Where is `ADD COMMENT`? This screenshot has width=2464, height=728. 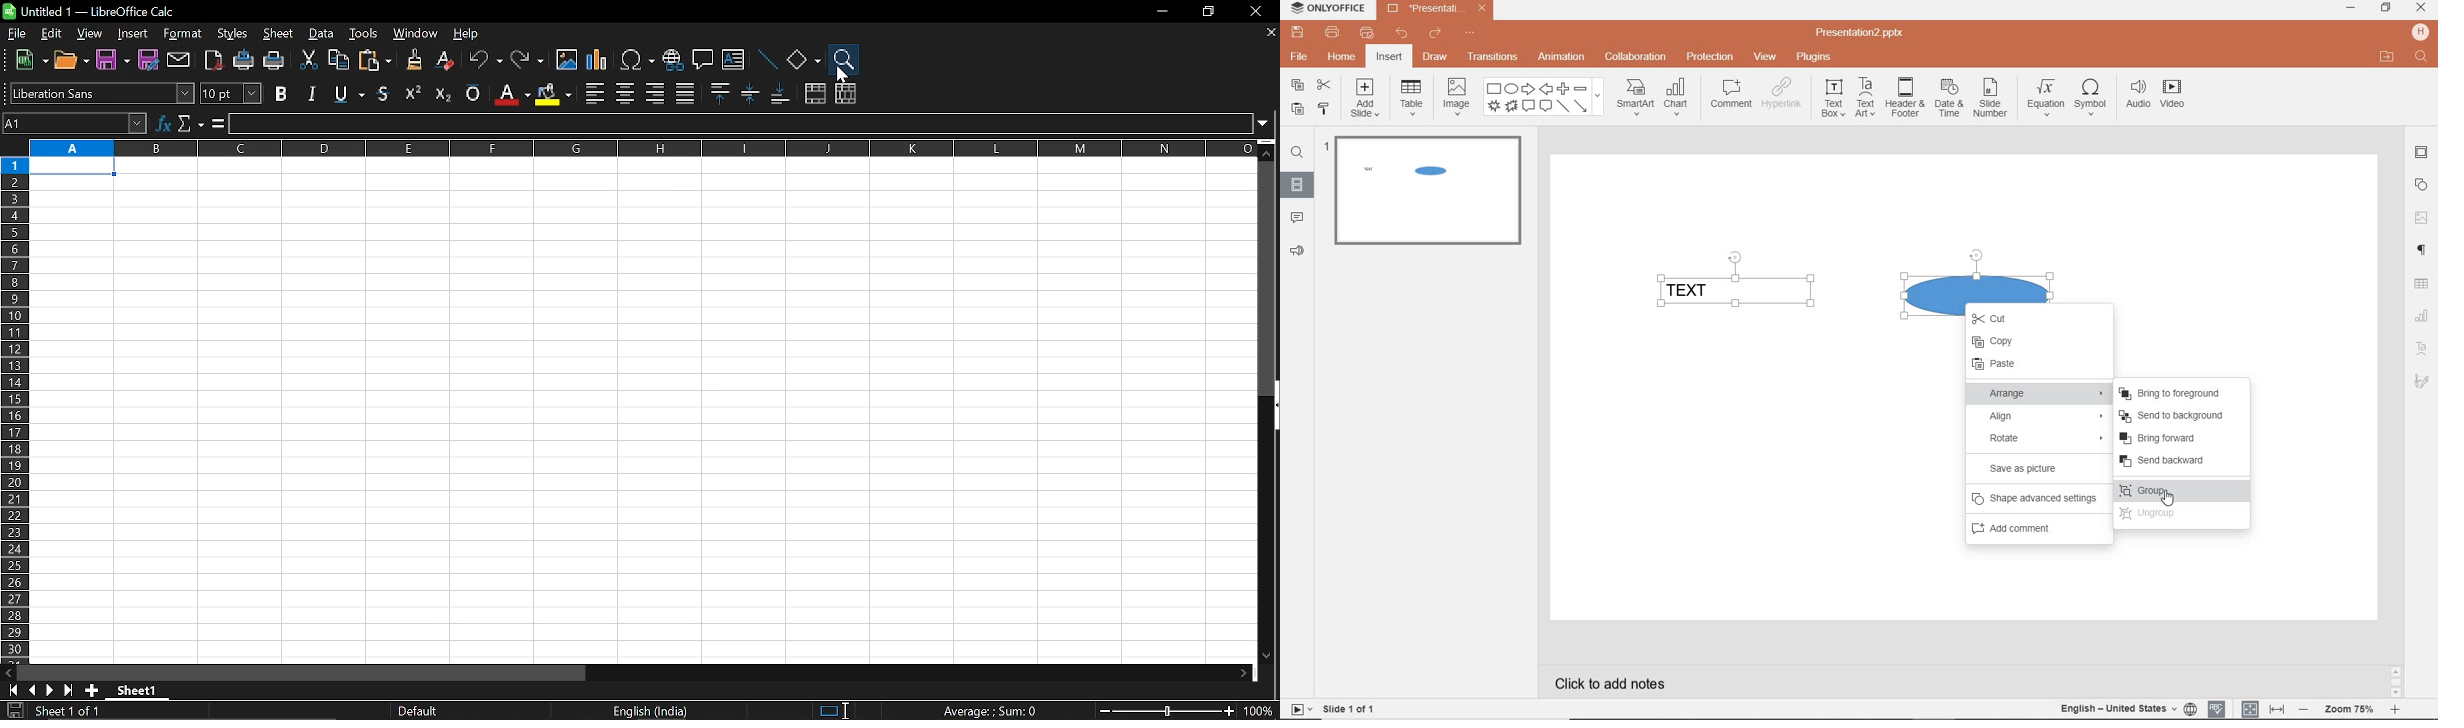
ADD COMMENT is located at coordinates (2035, 528).